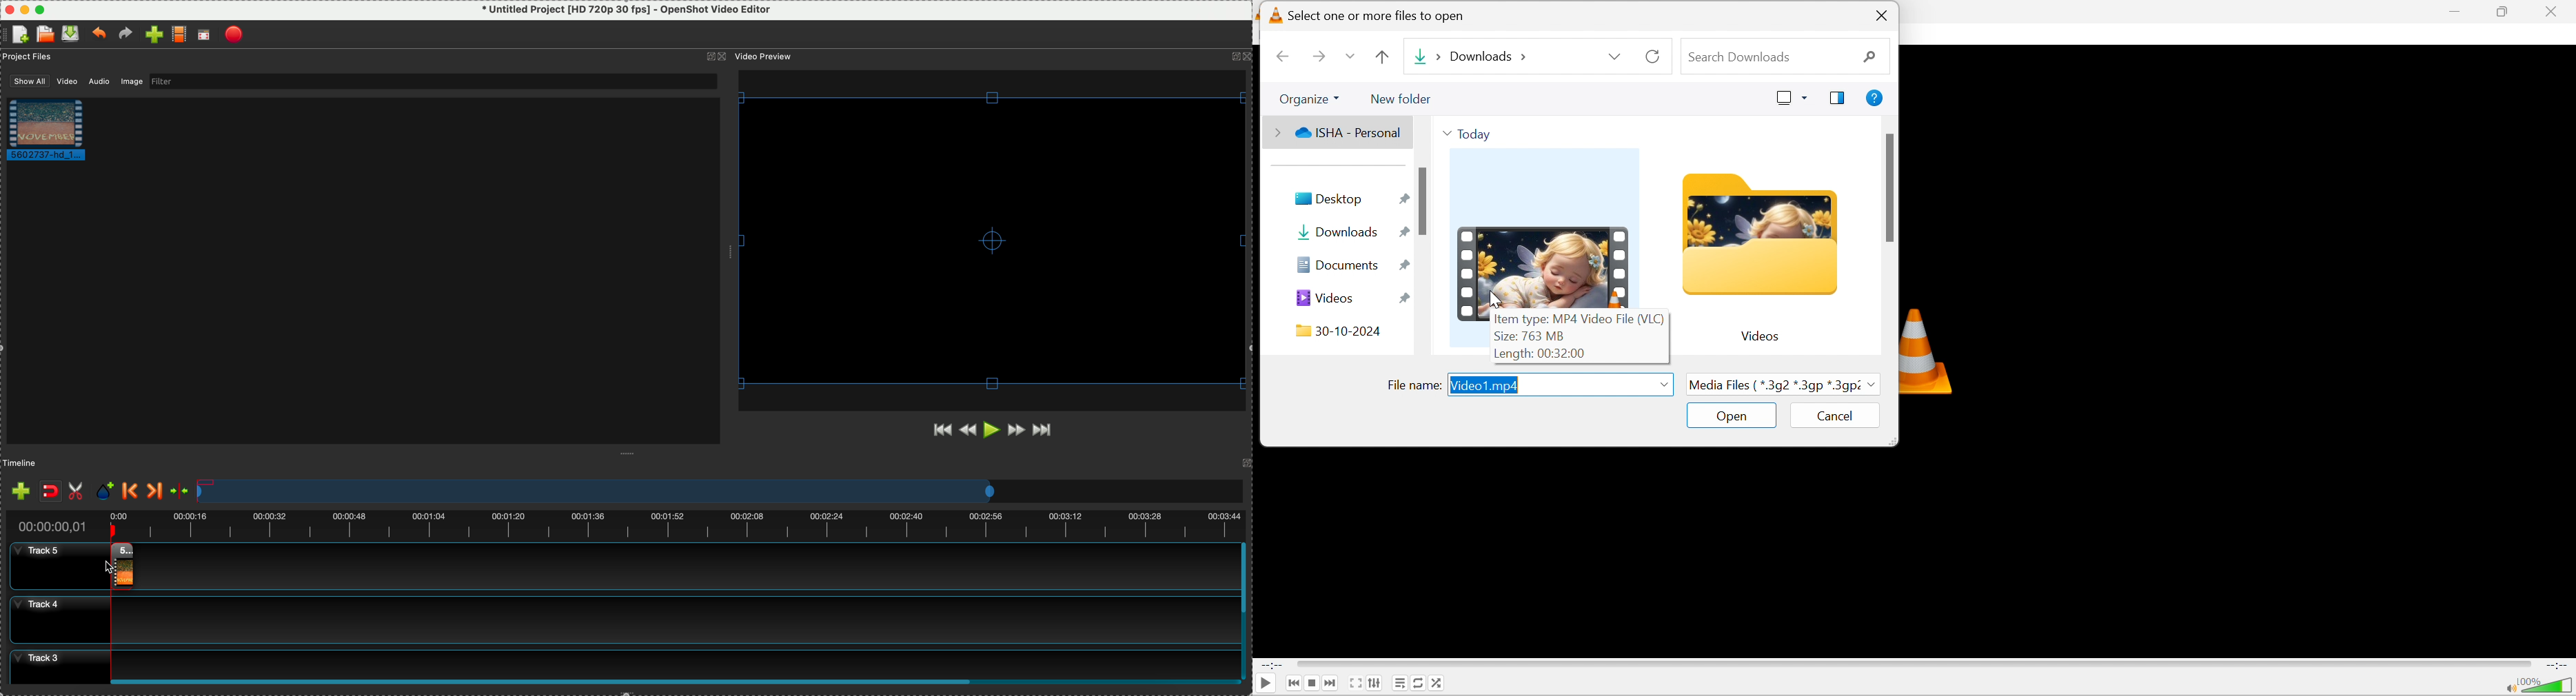 The height and width of the screenshot is (700, 2576). Describe the element at coordinates (1764, 235) in the screenshot. I see `Folder icon` at that location.